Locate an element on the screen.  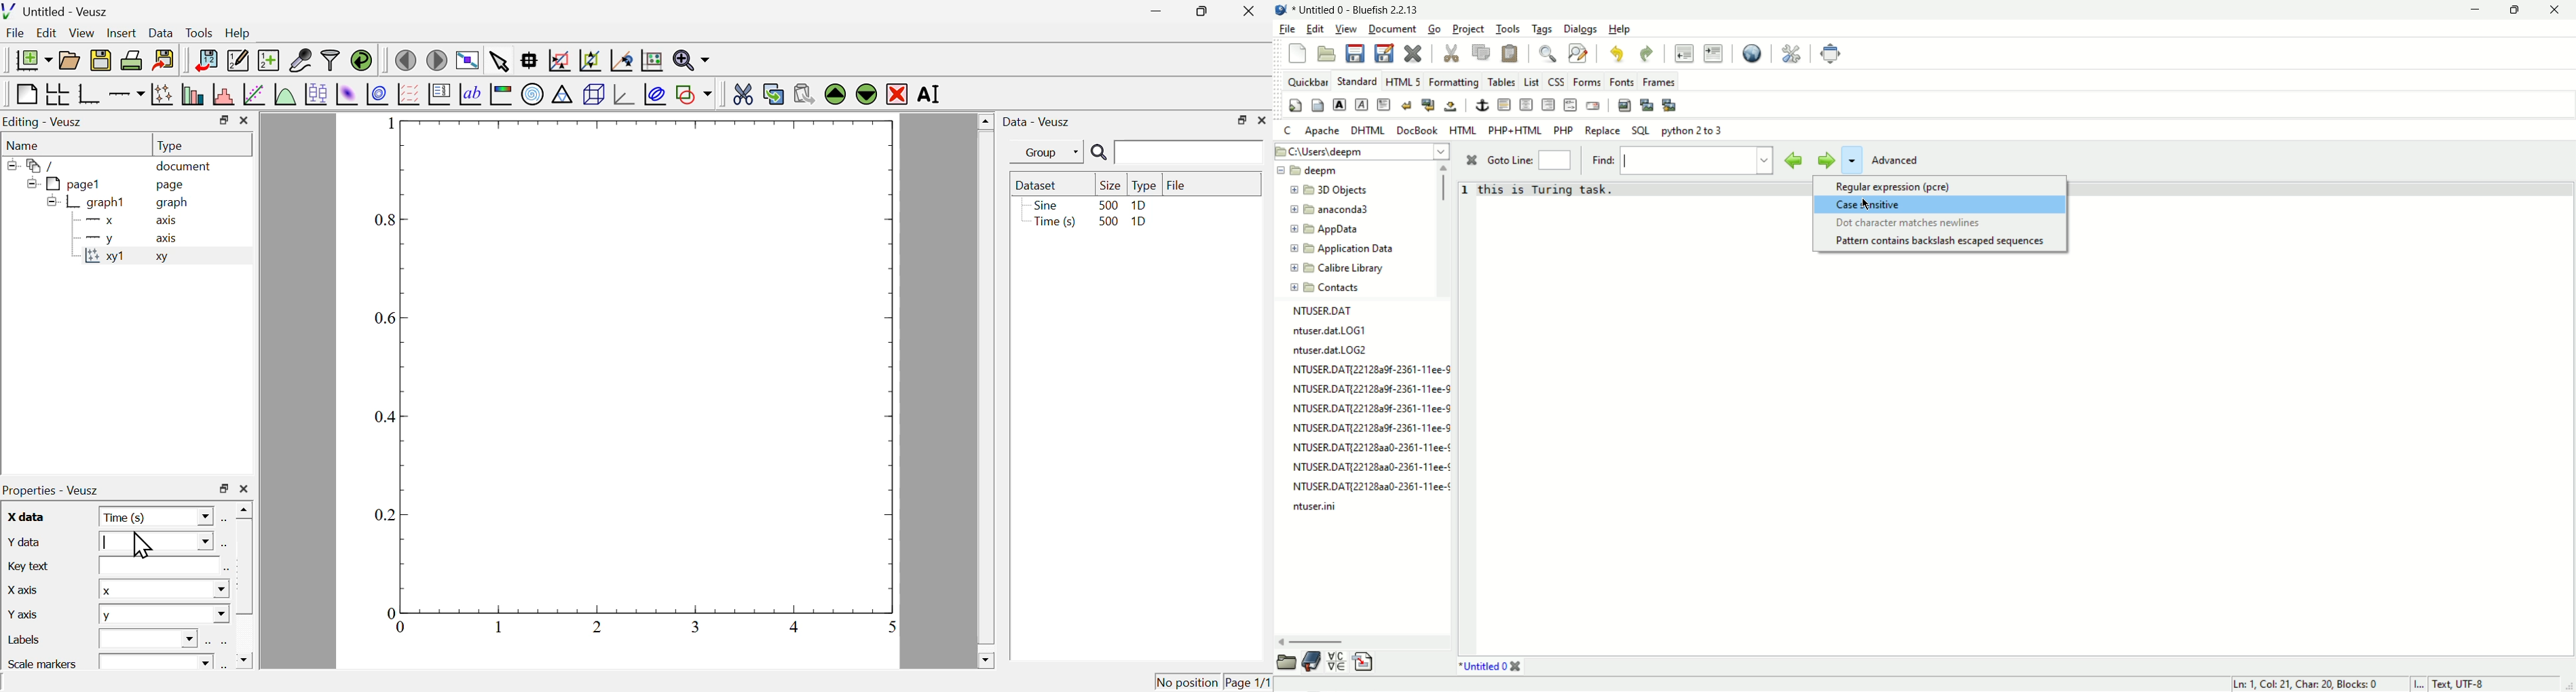
horizontal scroll bar is located at coordinates (1318, 641).